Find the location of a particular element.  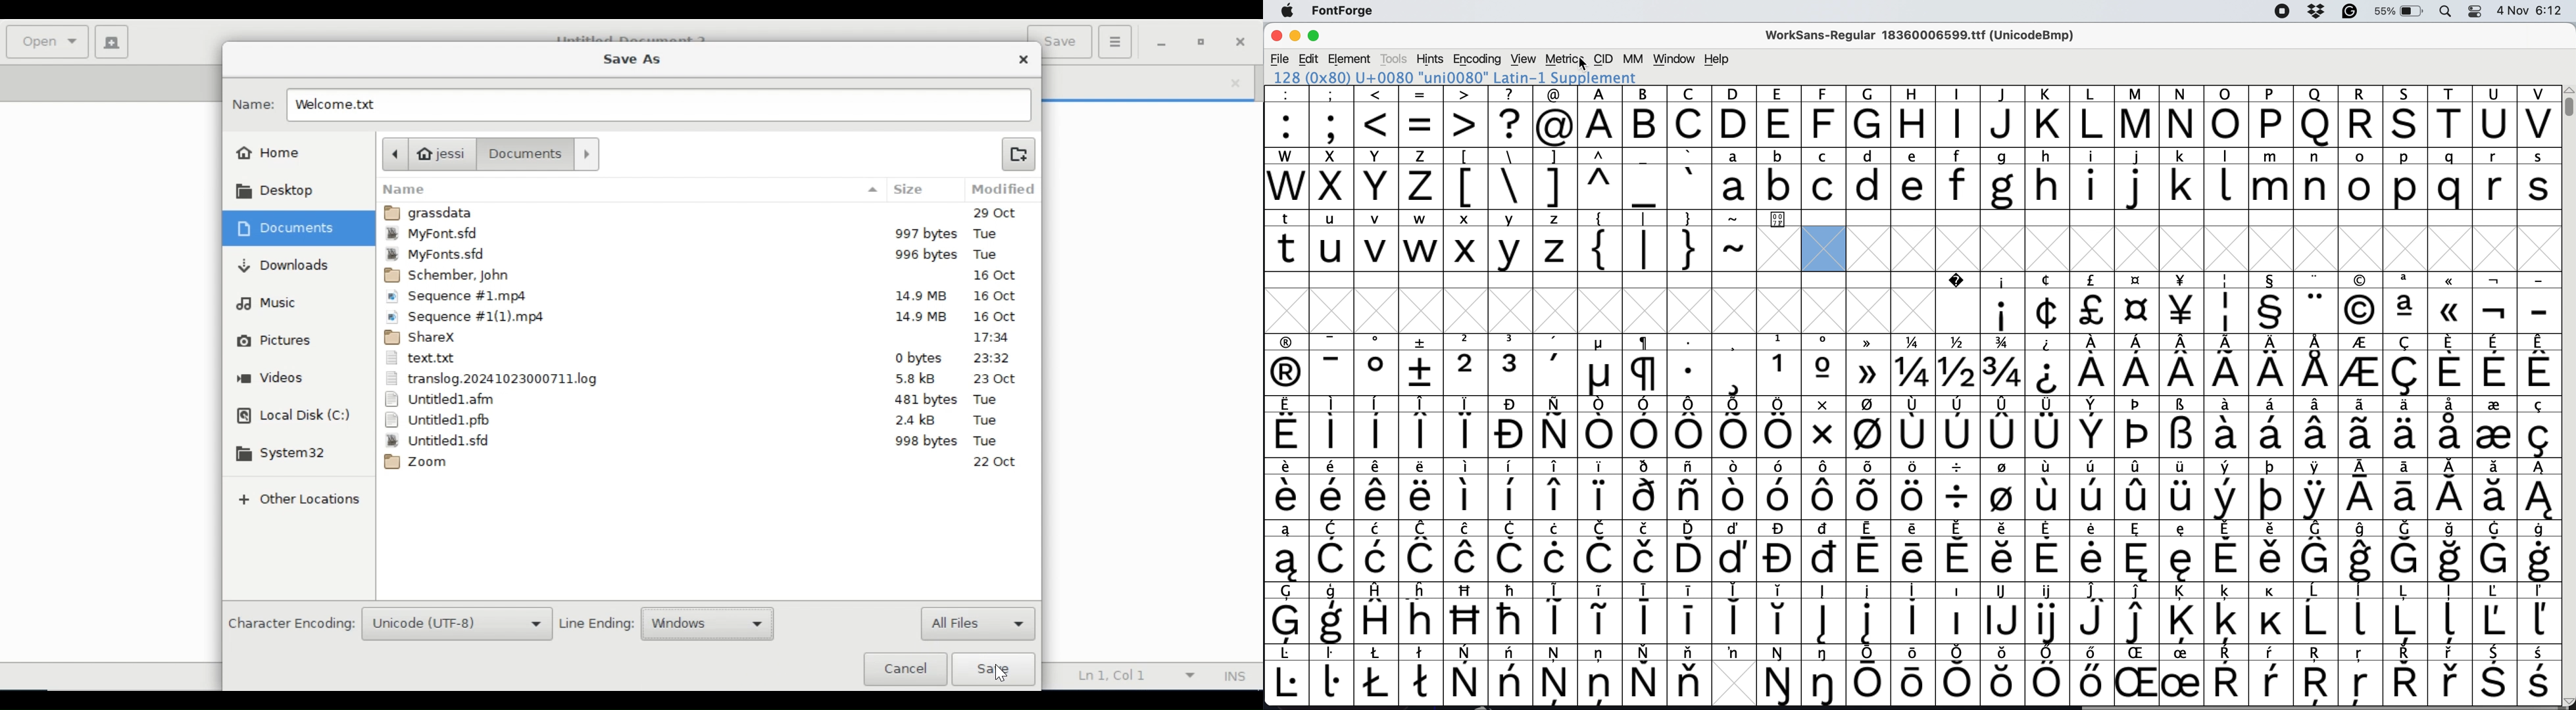

Documents is located at coordinates (287, 227).